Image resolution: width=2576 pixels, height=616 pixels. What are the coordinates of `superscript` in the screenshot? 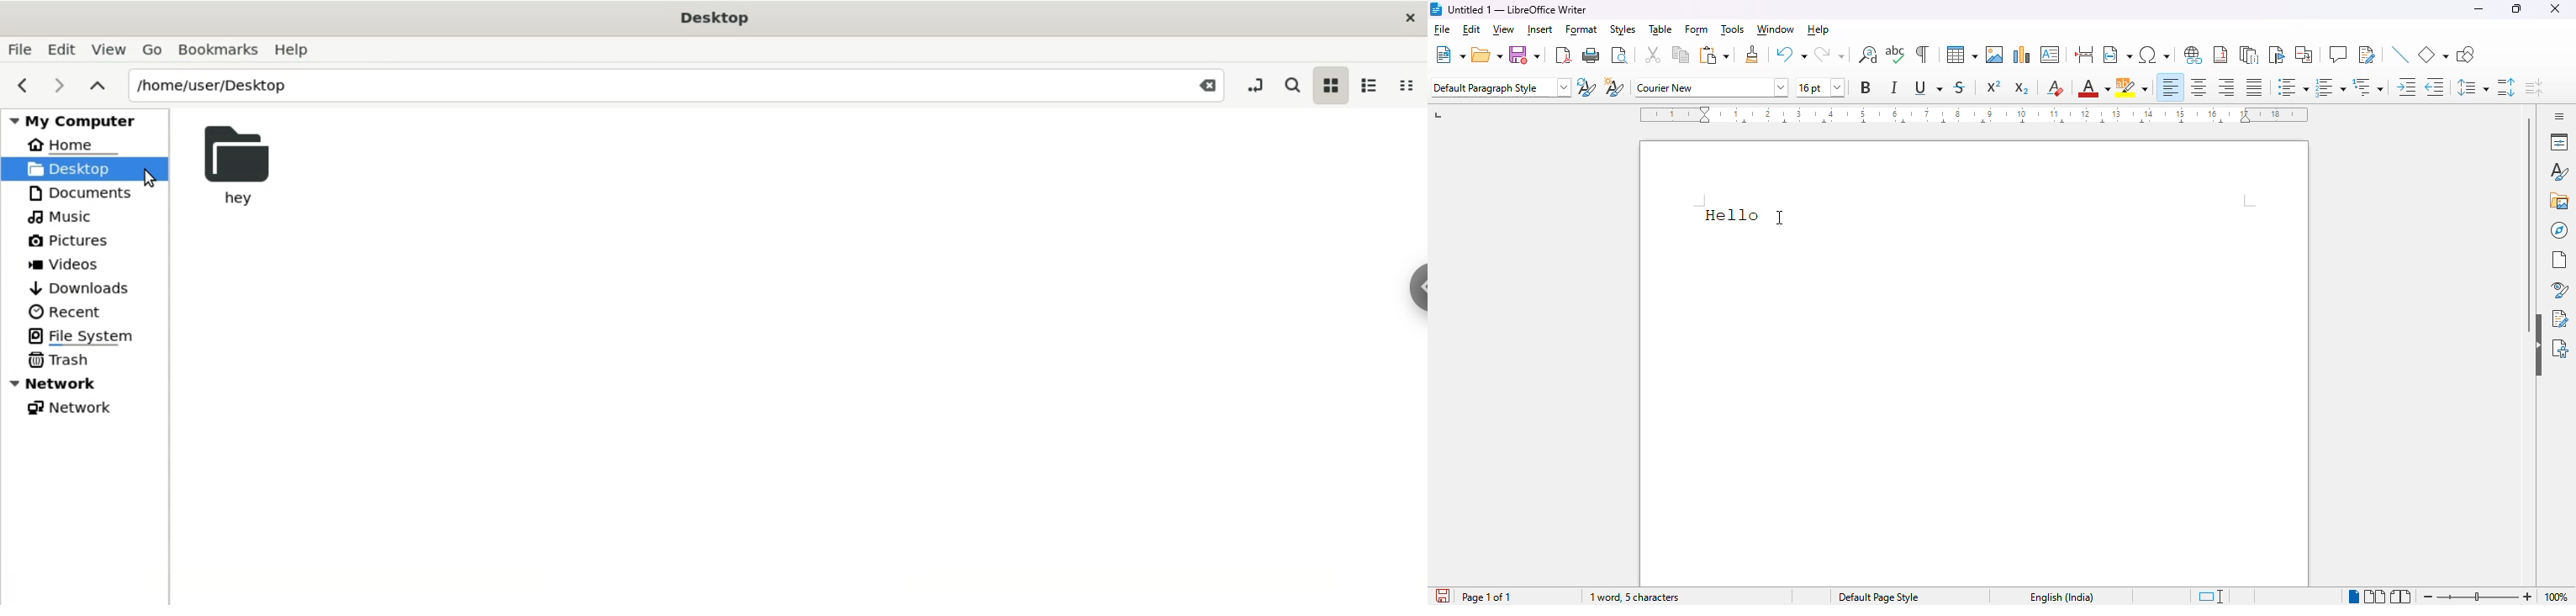 It's located at (1994, 87).